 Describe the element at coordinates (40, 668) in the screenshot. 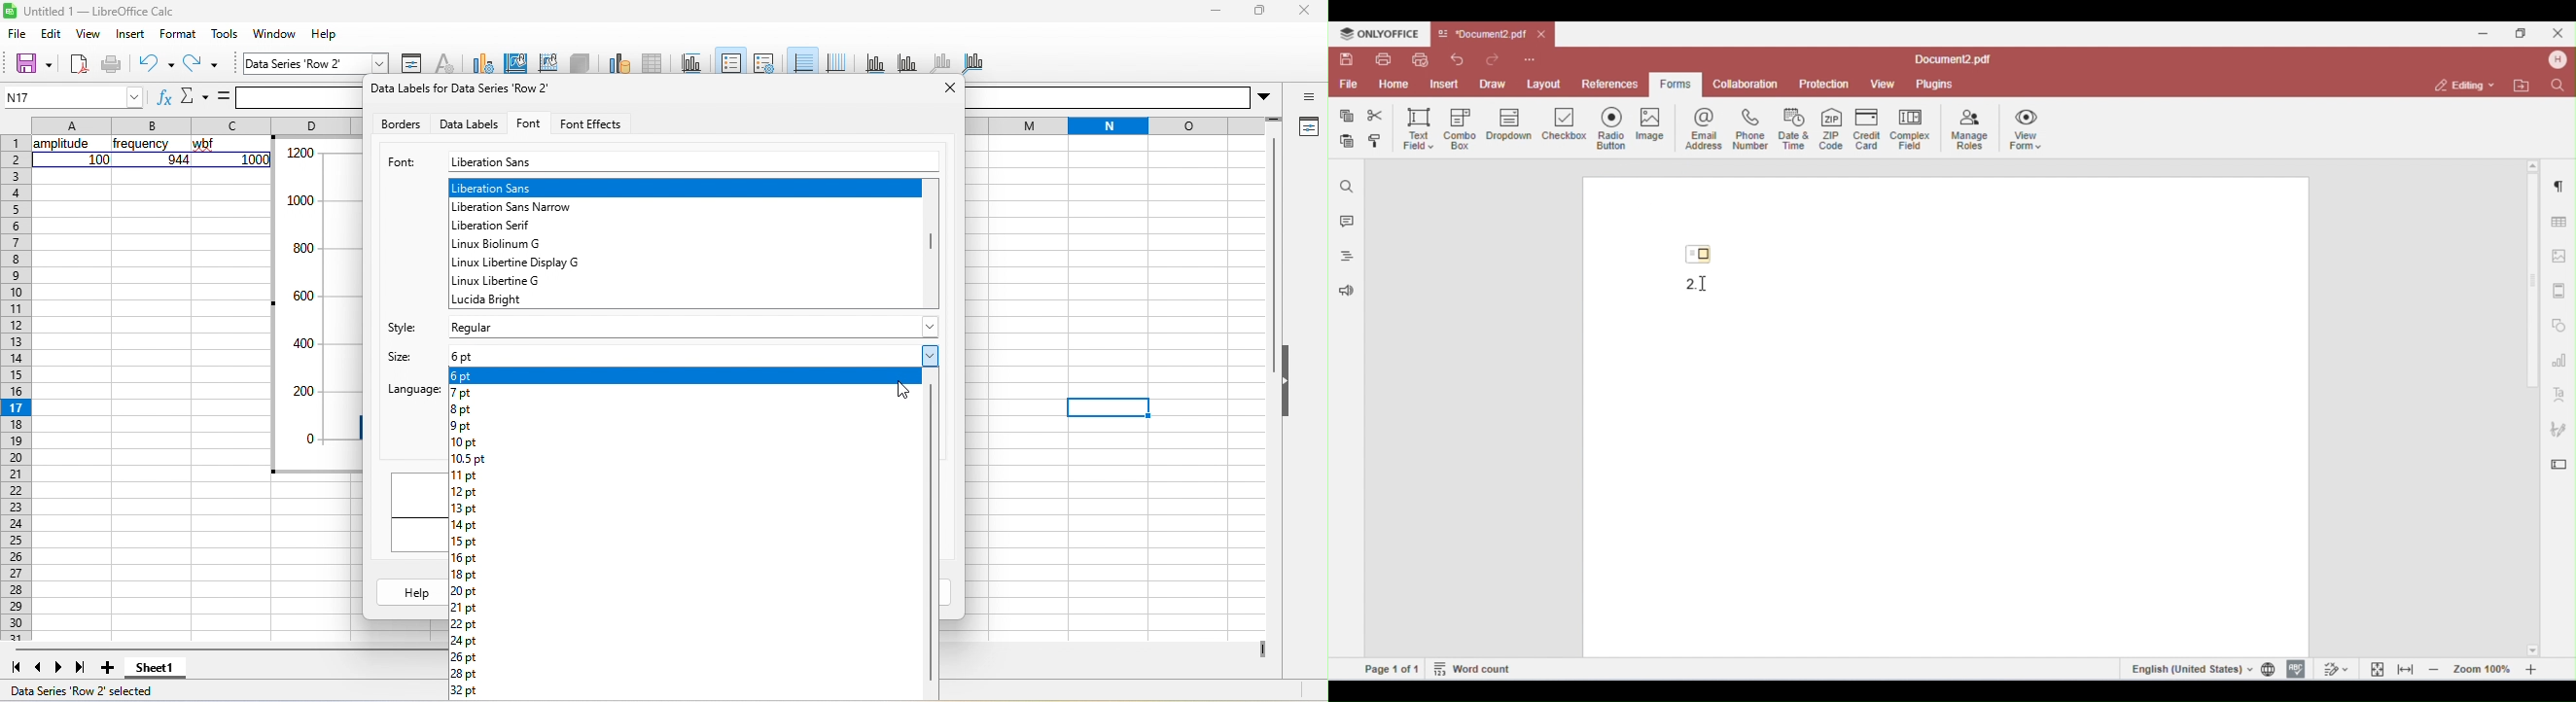

I see `previous sheet` at that location.